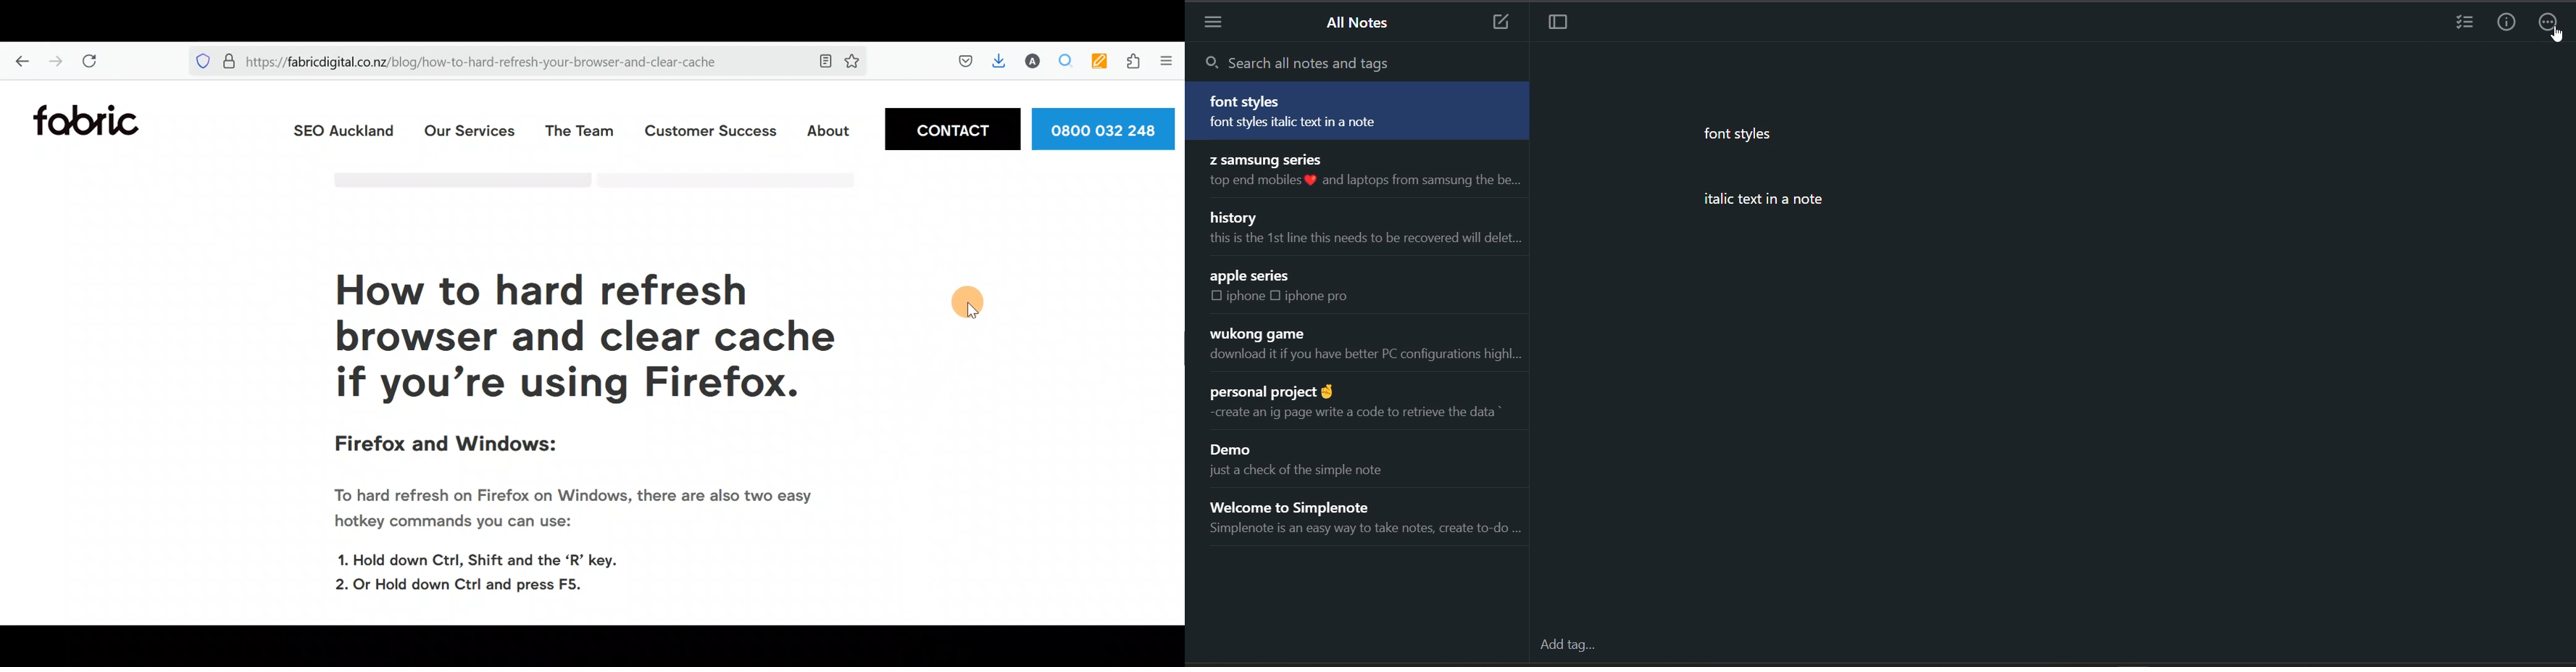 The image size is (2576, 672). What do you see at coordinates (343, 132) in the screenshot?
I see `SEO Auckland` at bounding box center [343, 132].